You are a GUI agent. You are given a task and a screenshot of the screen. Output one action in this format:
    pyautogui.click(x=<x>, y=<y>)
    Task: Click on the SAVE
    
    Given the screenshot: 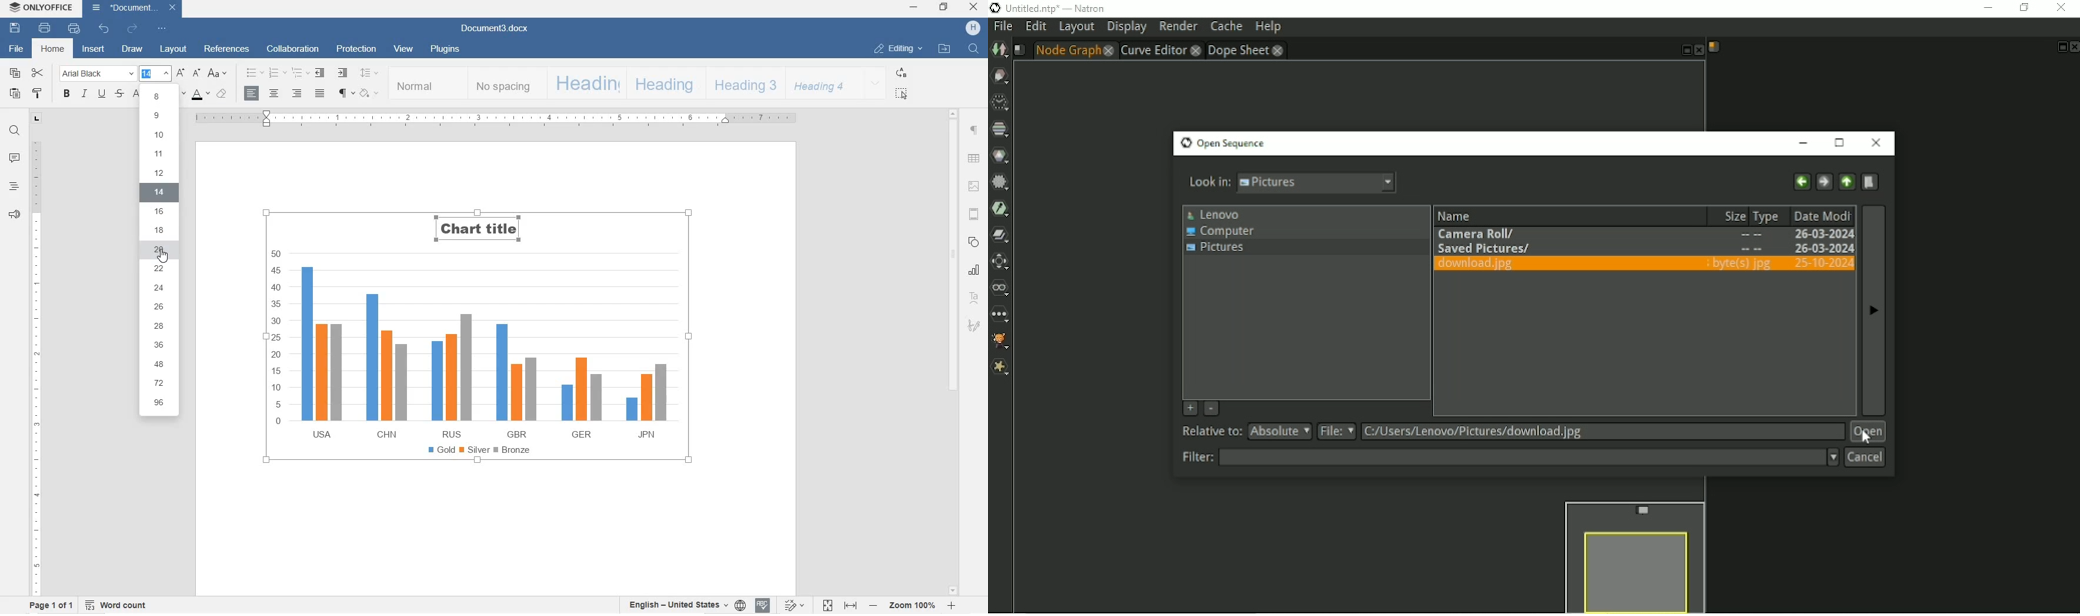 What is the action you would take?
    pyautogui.click(x=15, y=29)
    